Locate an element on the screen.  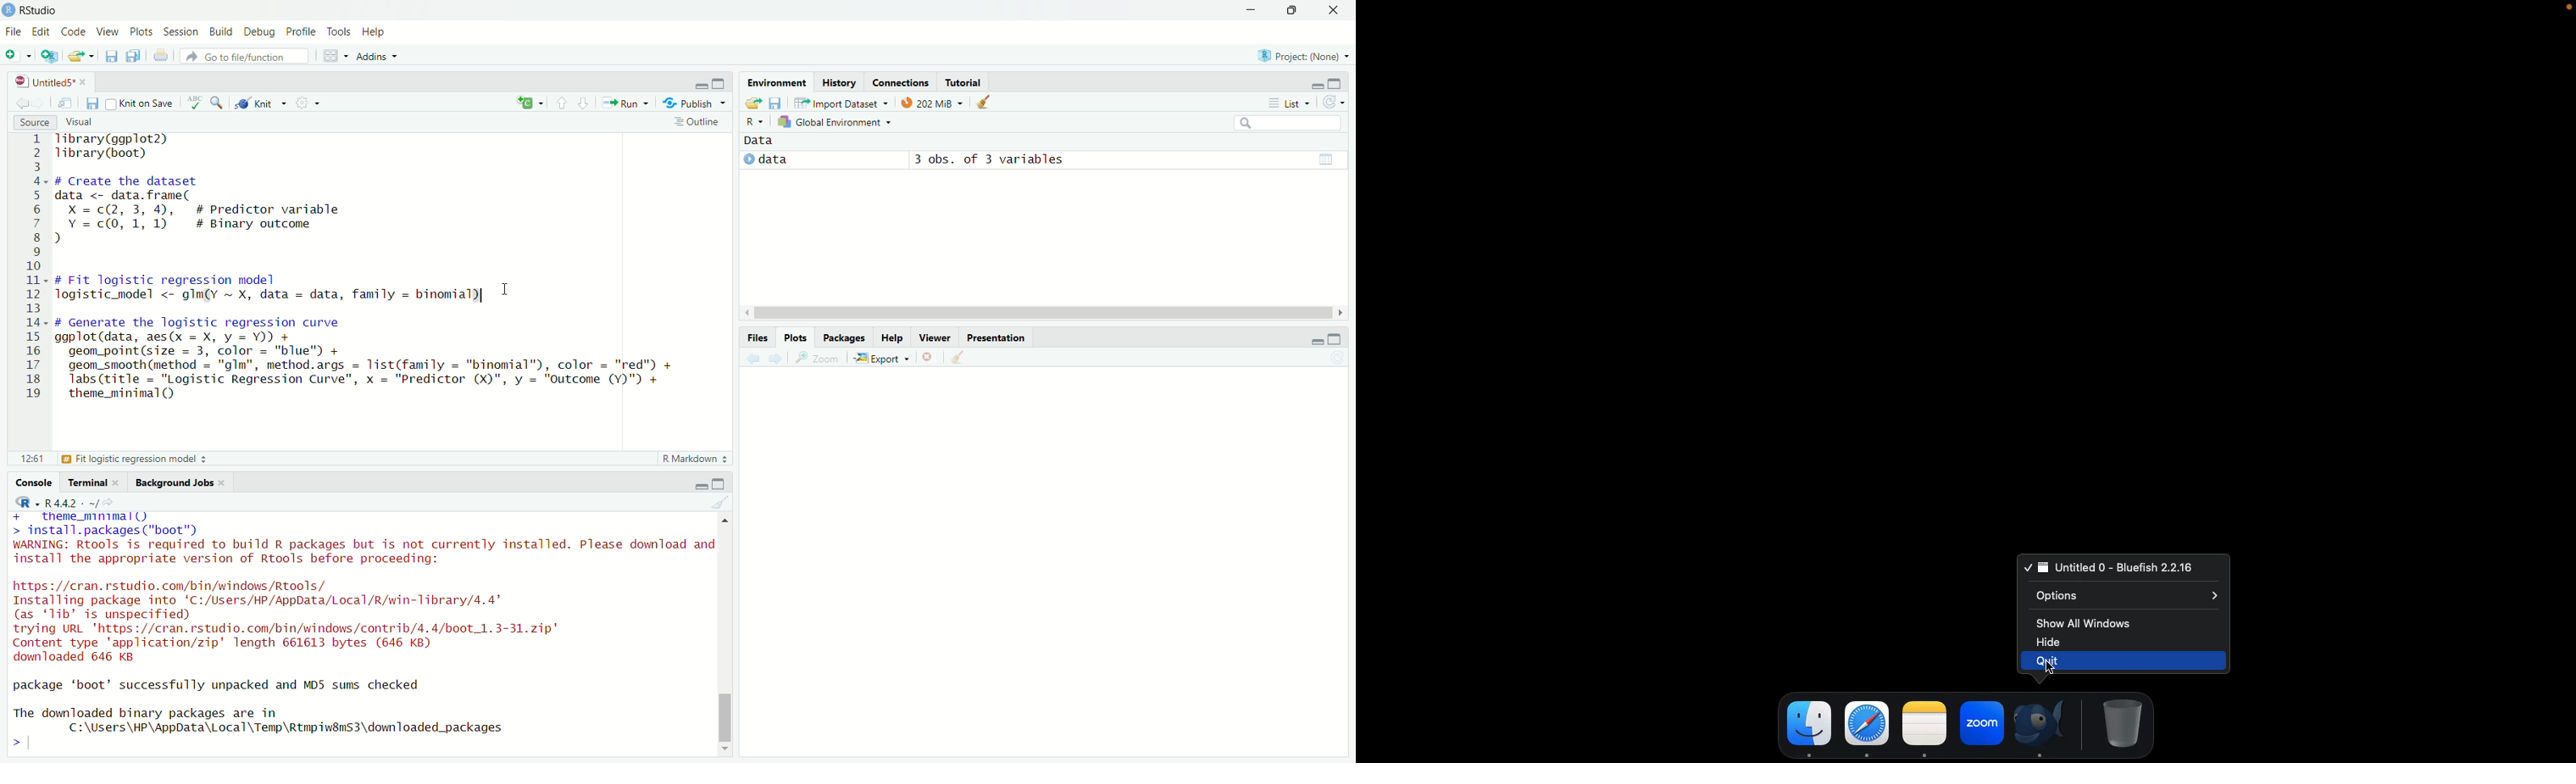
Tutorial is located at coordinates (964, 81).